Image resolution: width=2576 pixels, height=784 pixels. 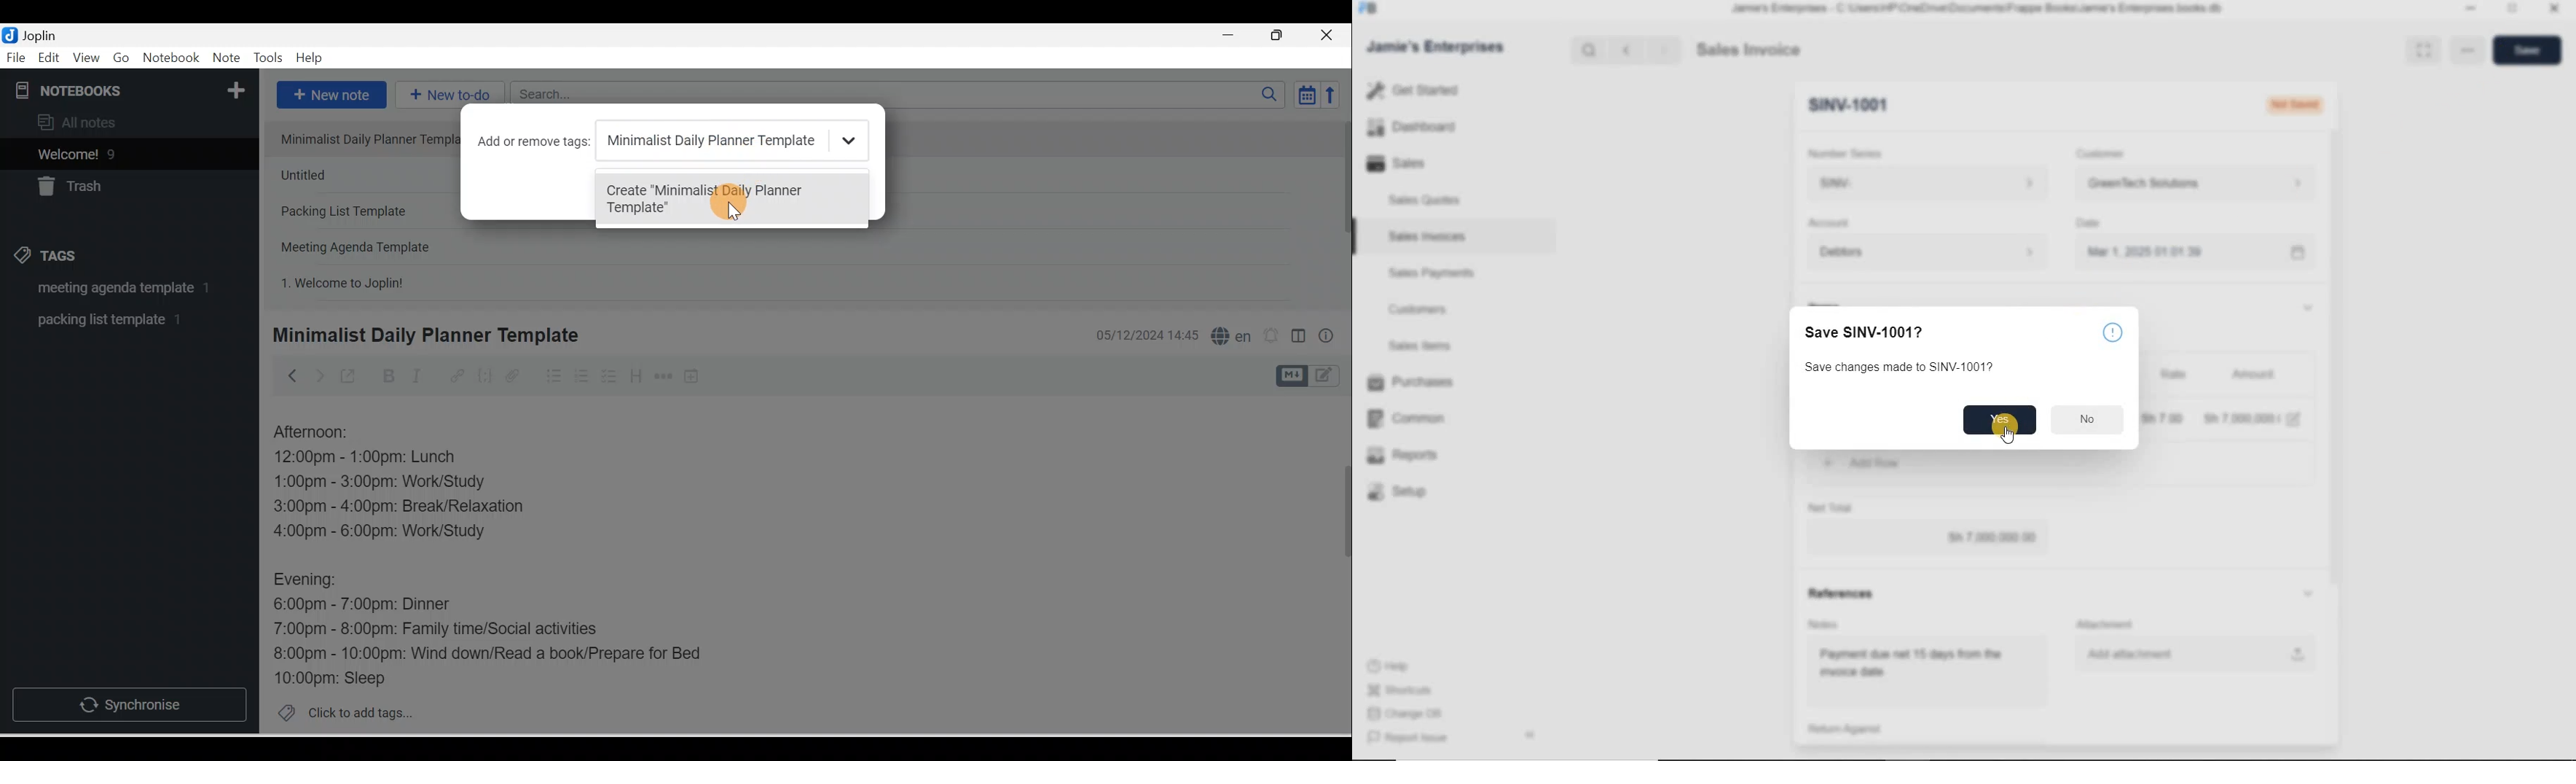 What do you see at coordinates (423, 335) in the screenshot?
I see `Minimalist Daily Planner Template` at bounding box center [423, 335].